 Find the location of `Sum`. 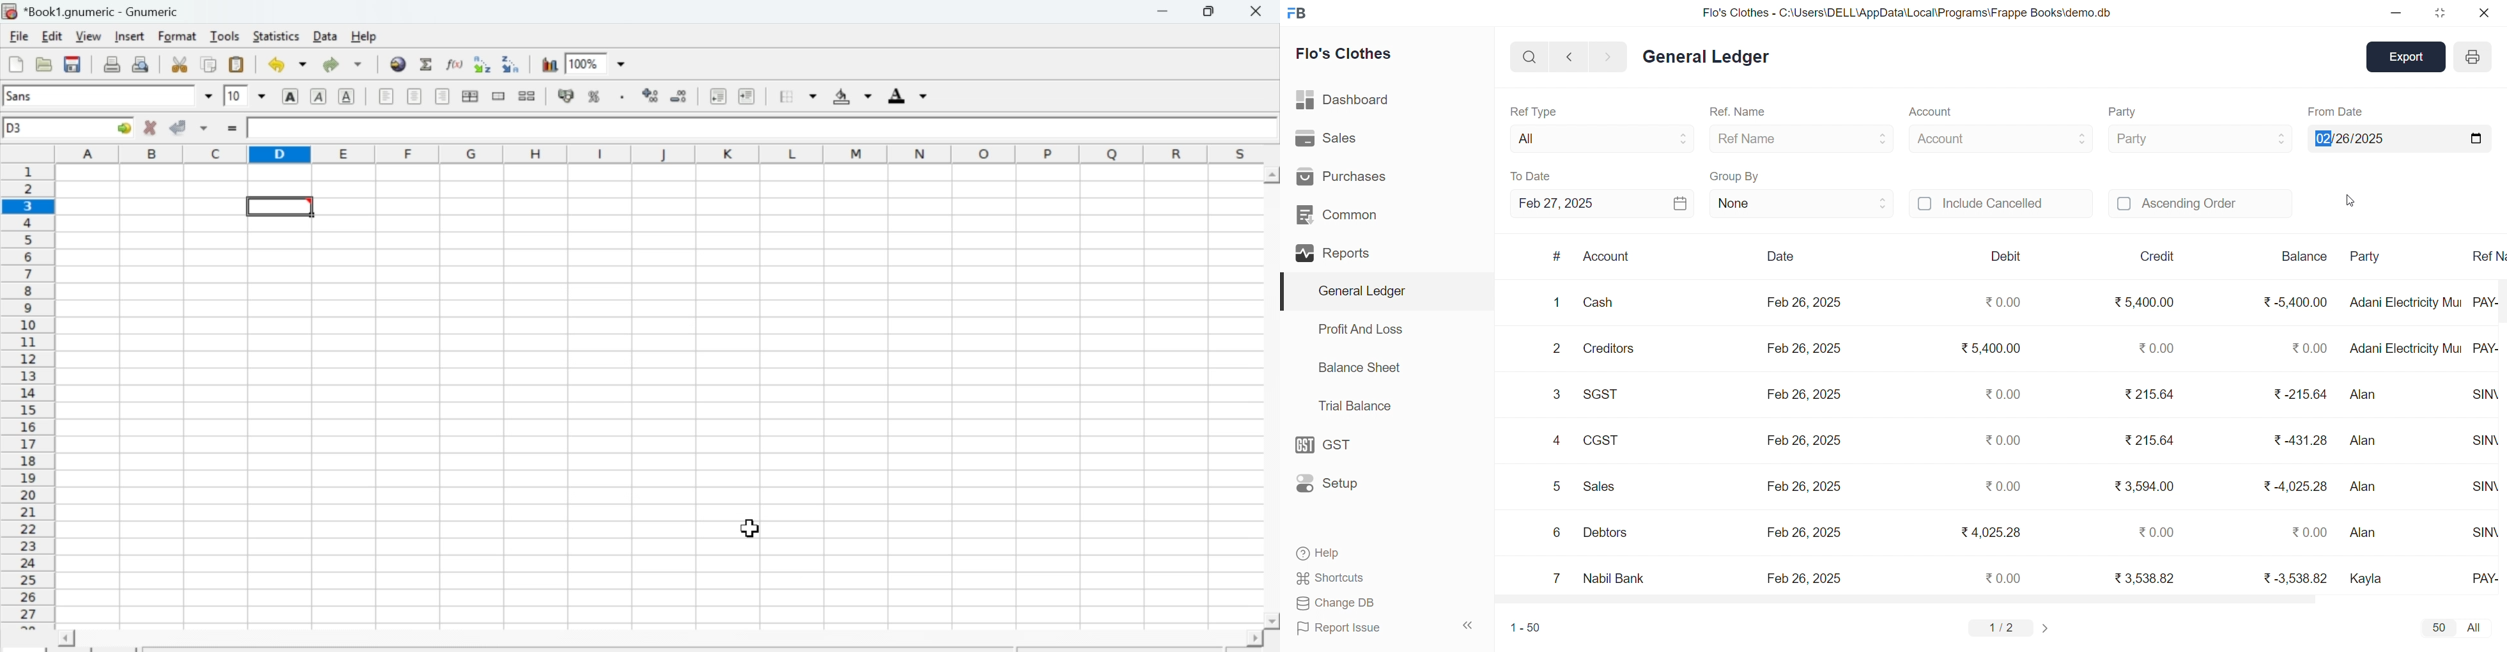

Sum is located at coordinates (428, 65).